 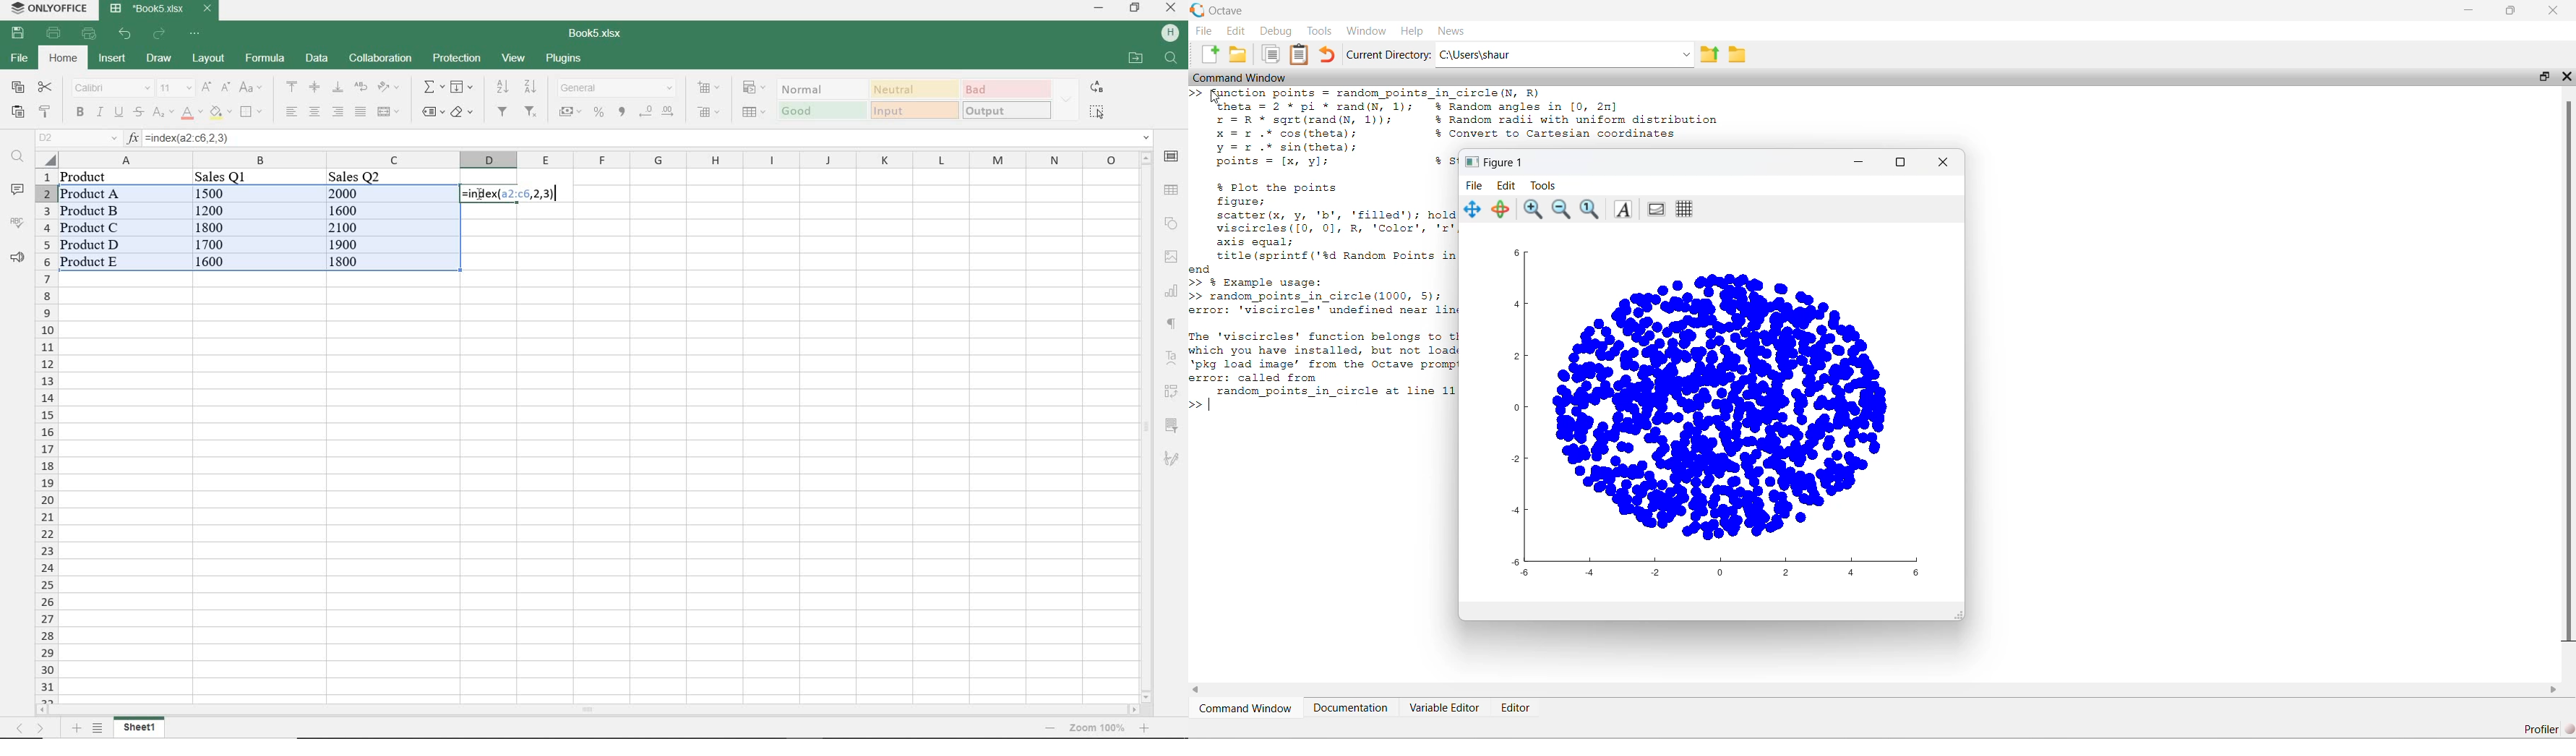 I want to click on output, so click(x=1008, y=111).